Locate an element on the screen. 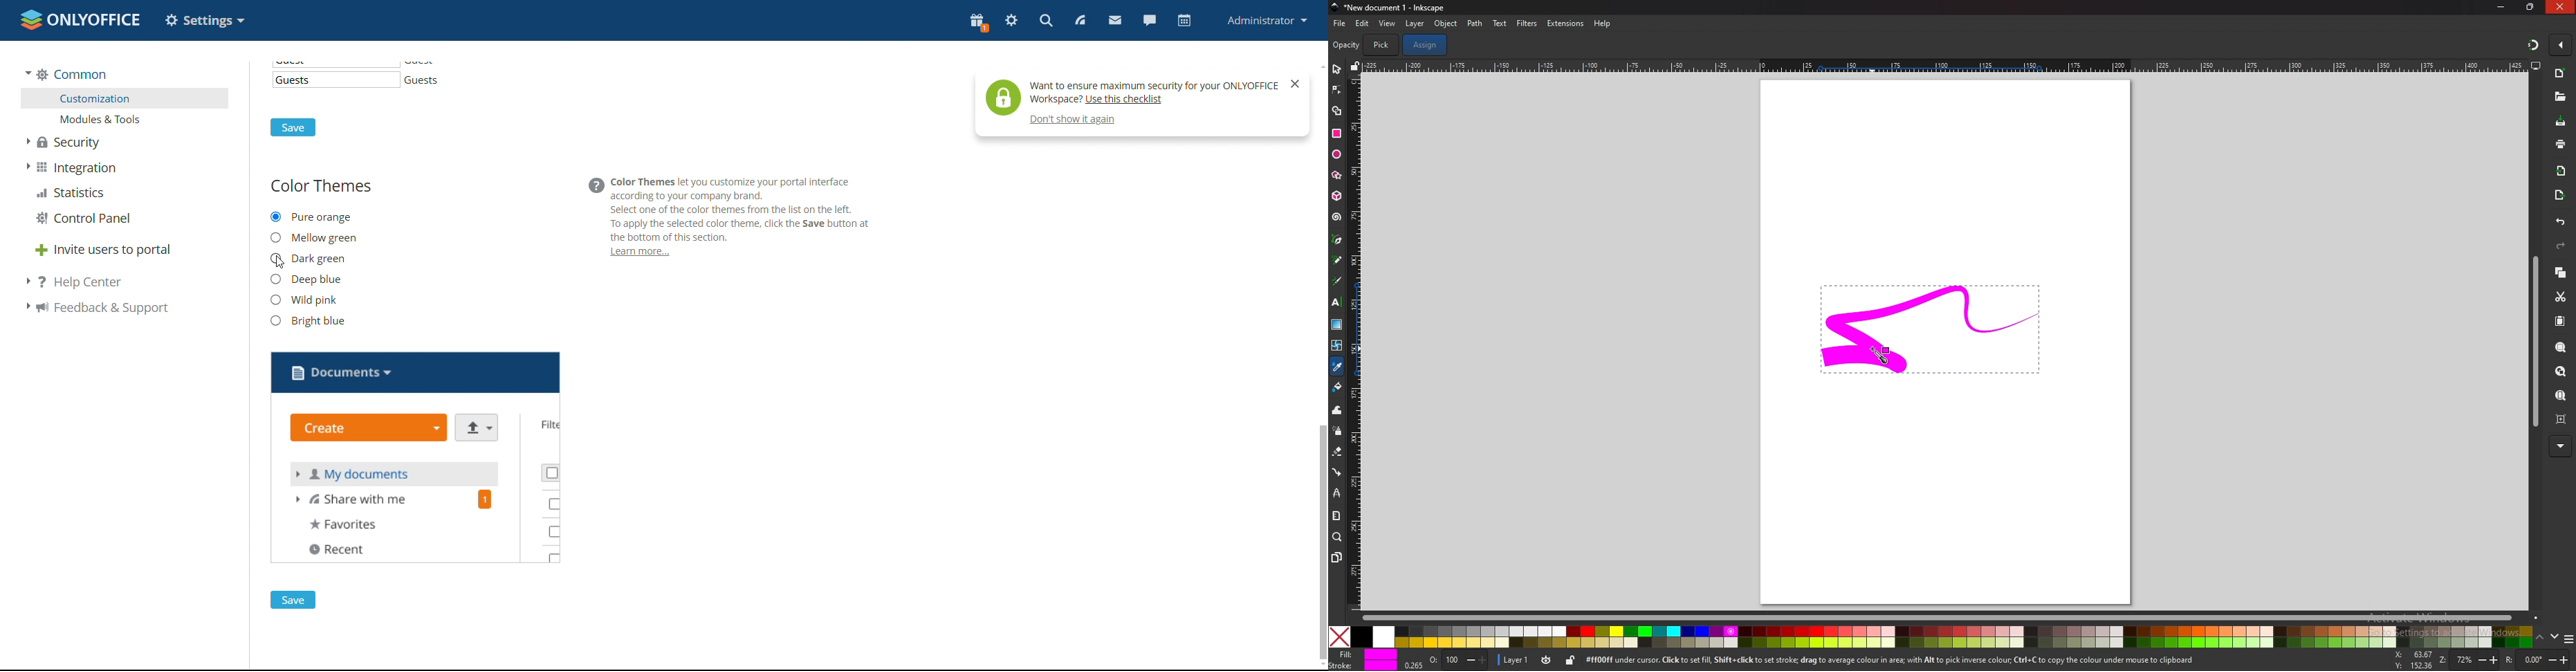  calendar is located at coordinates (1183, 23).